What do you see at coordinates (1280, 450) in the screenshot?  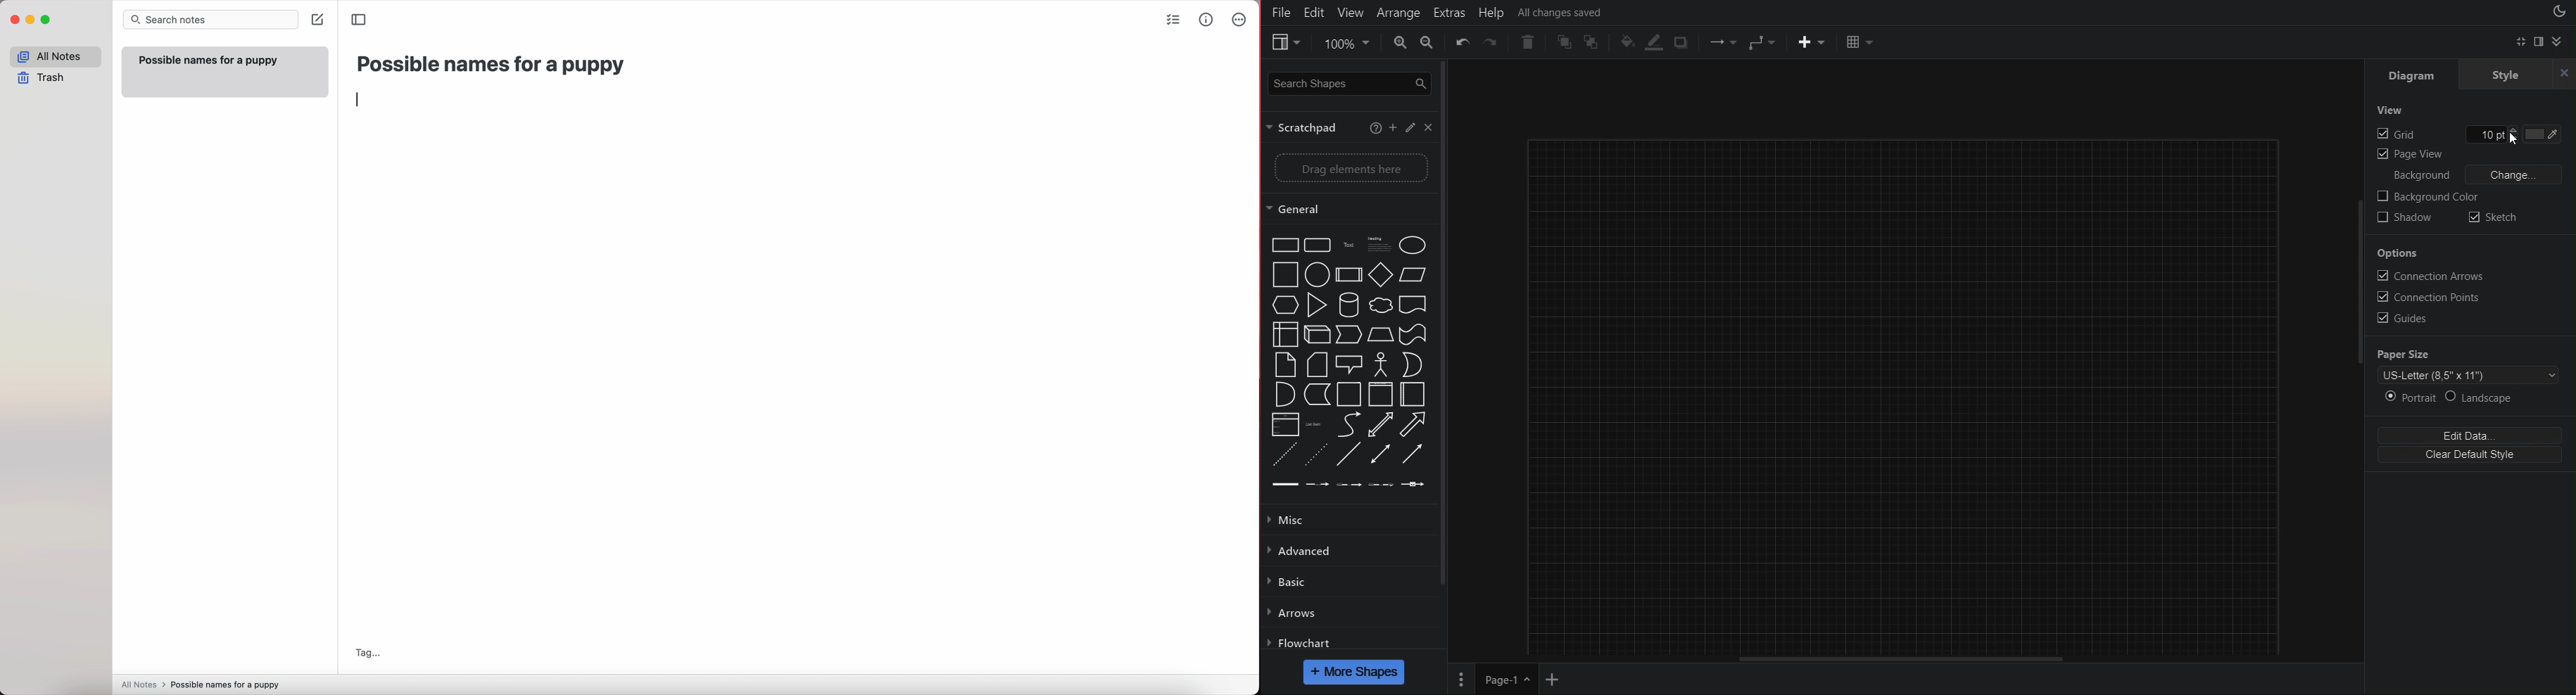 I see `dotted line` at bounding box center [1280, 450].